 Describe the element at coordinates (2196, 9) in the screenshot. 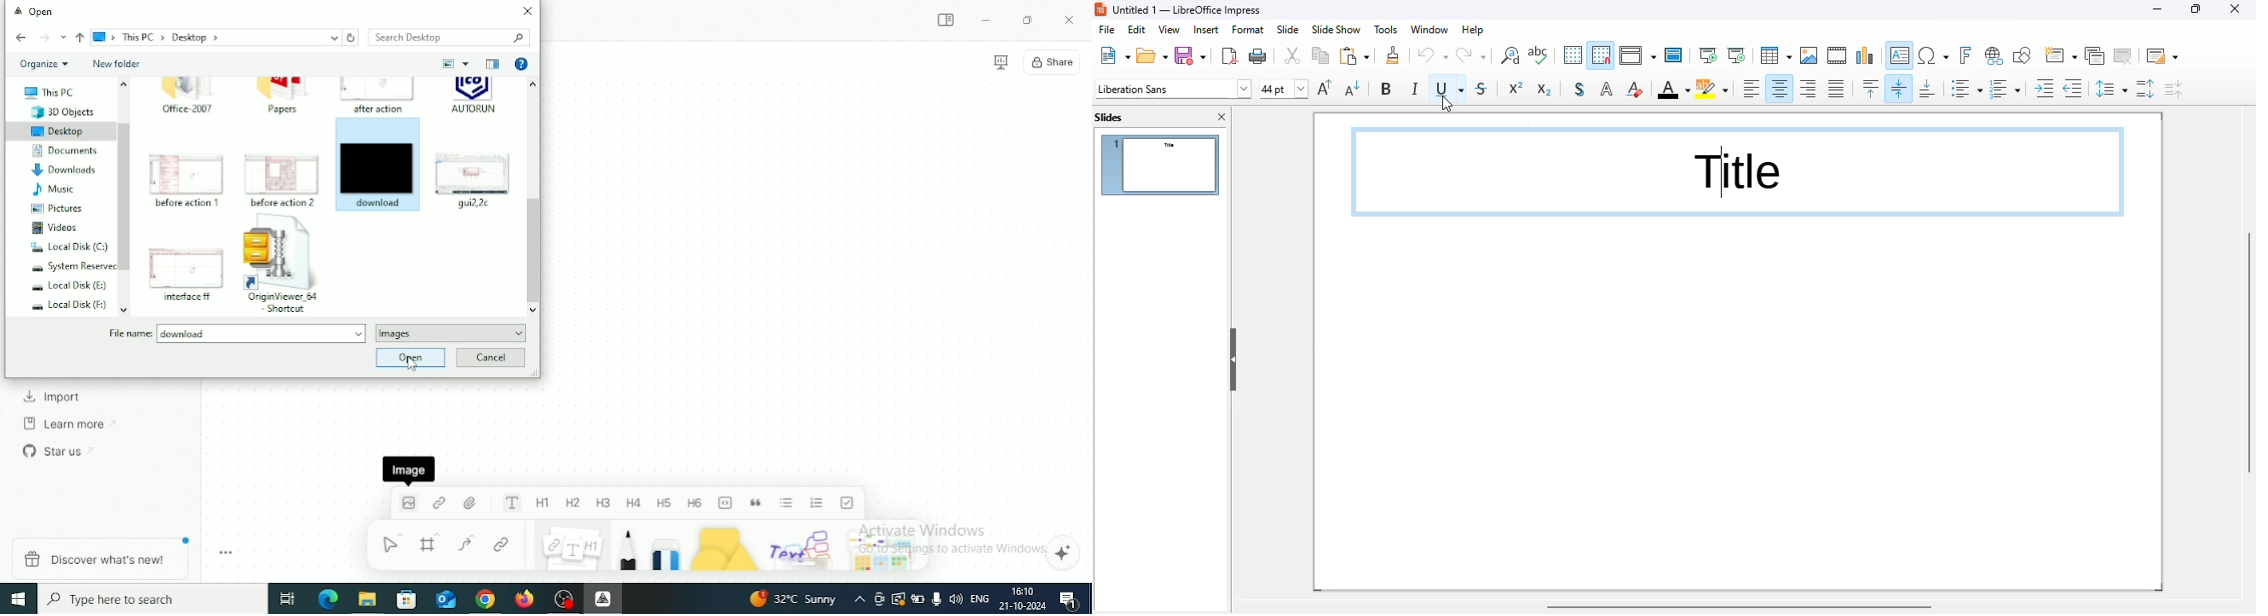

I see `maximize` at that location.